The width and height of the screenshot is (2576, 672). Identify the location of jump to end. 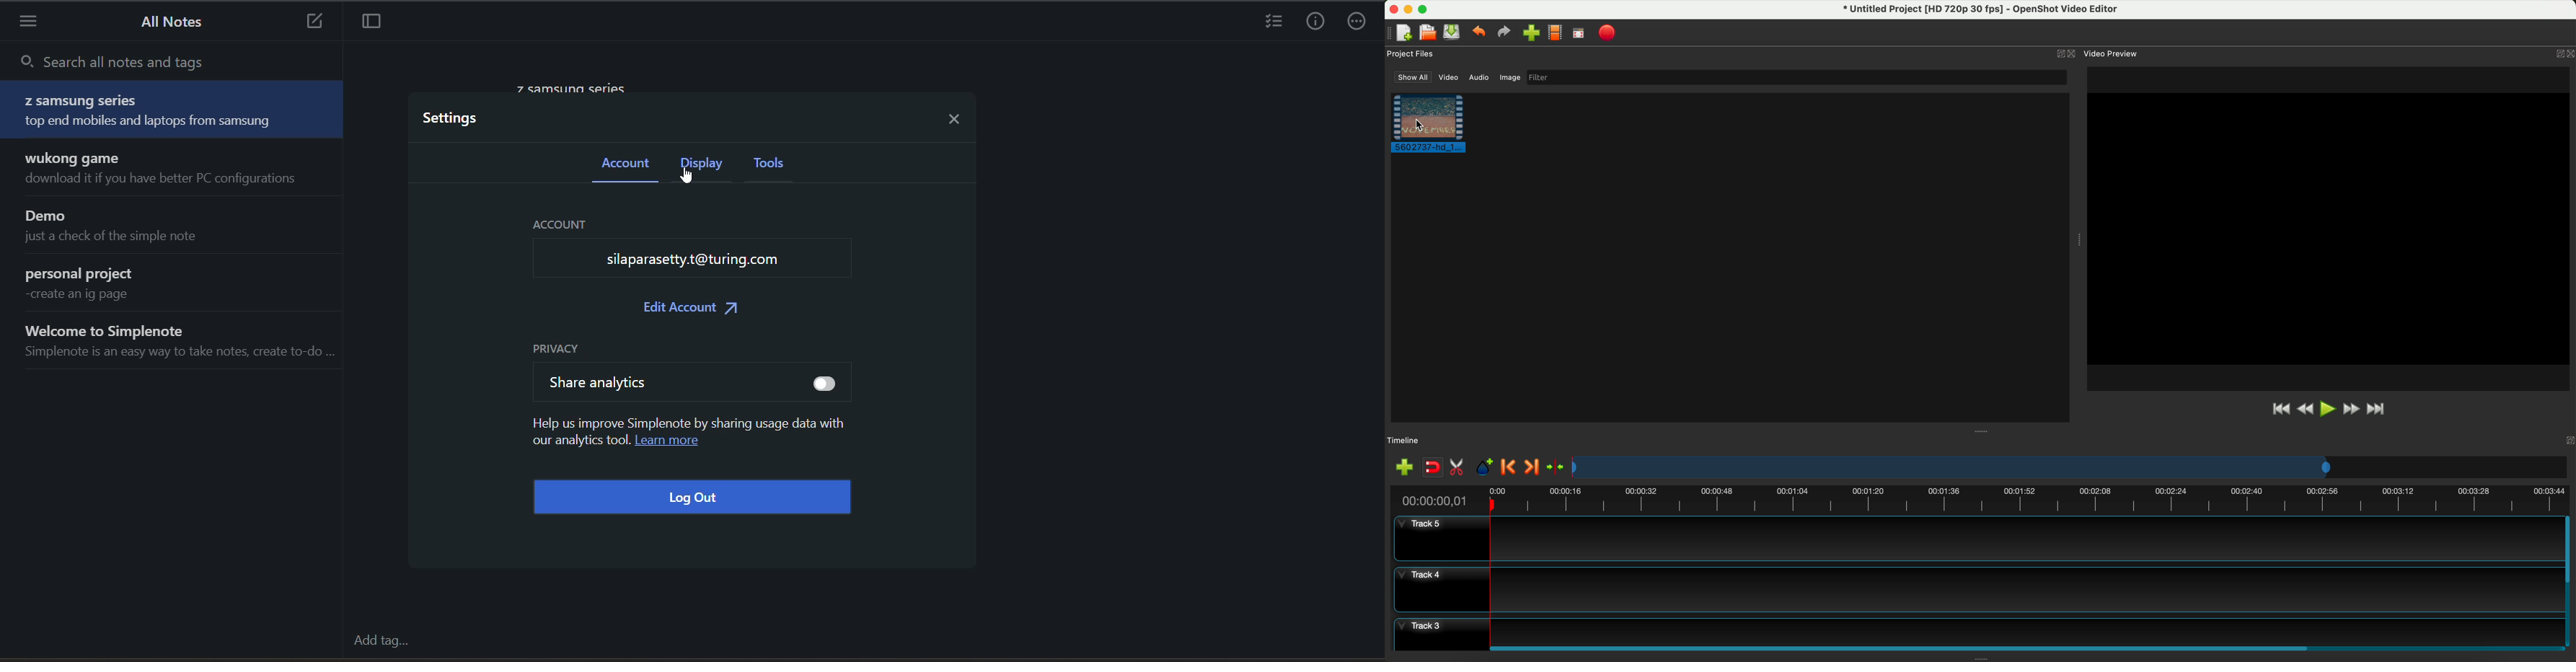
(2382, 410).